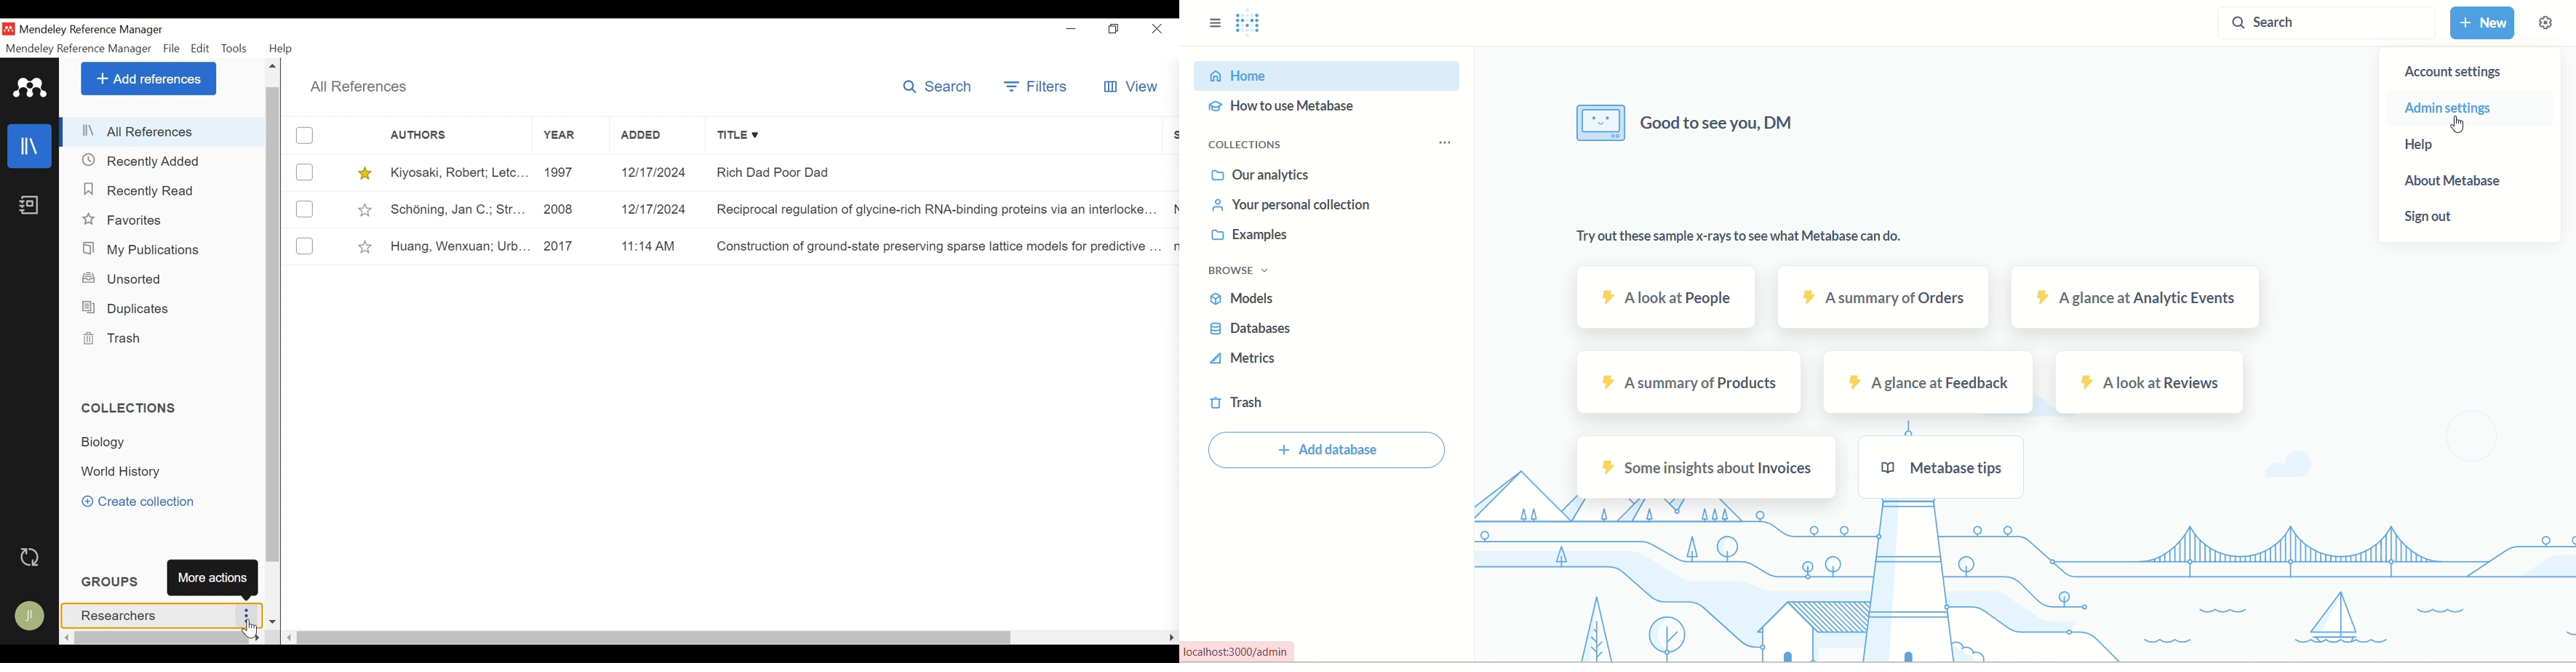 The width and height of the screenshot is (2576, 672). I want to click on Mendeley Reference Manager, so click(91, 29).